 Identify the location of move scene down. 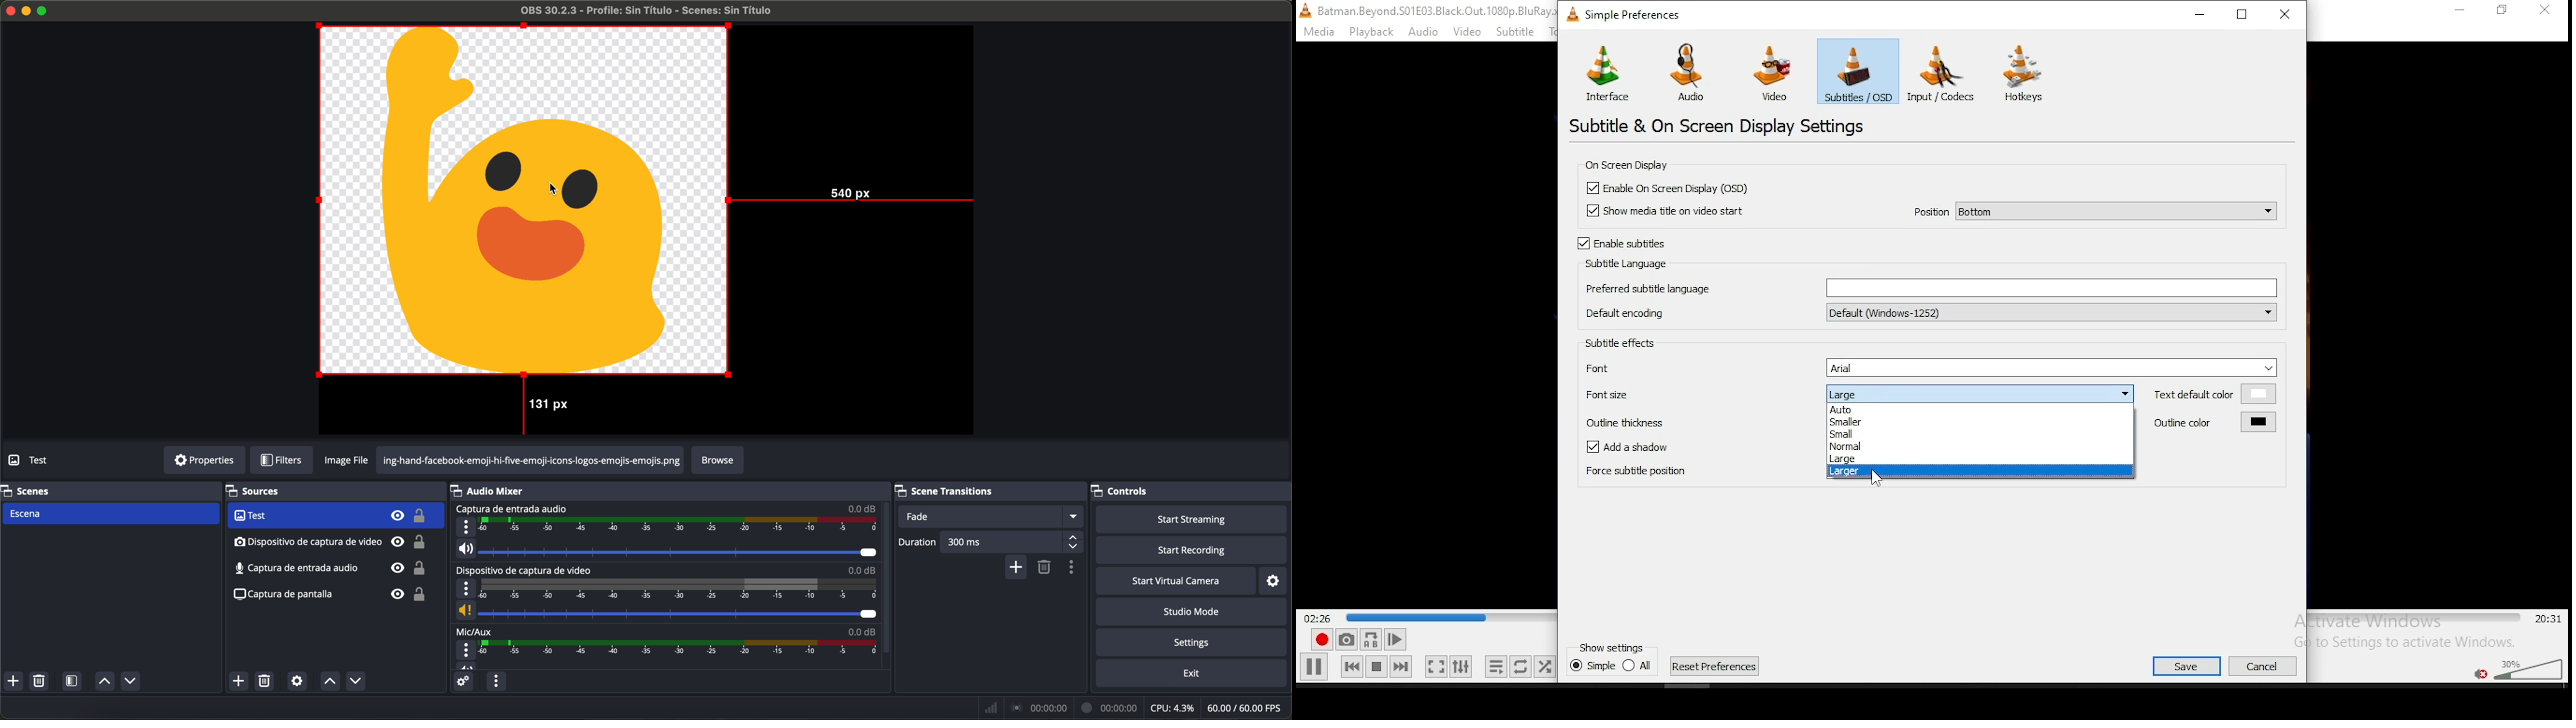
(130, 683).